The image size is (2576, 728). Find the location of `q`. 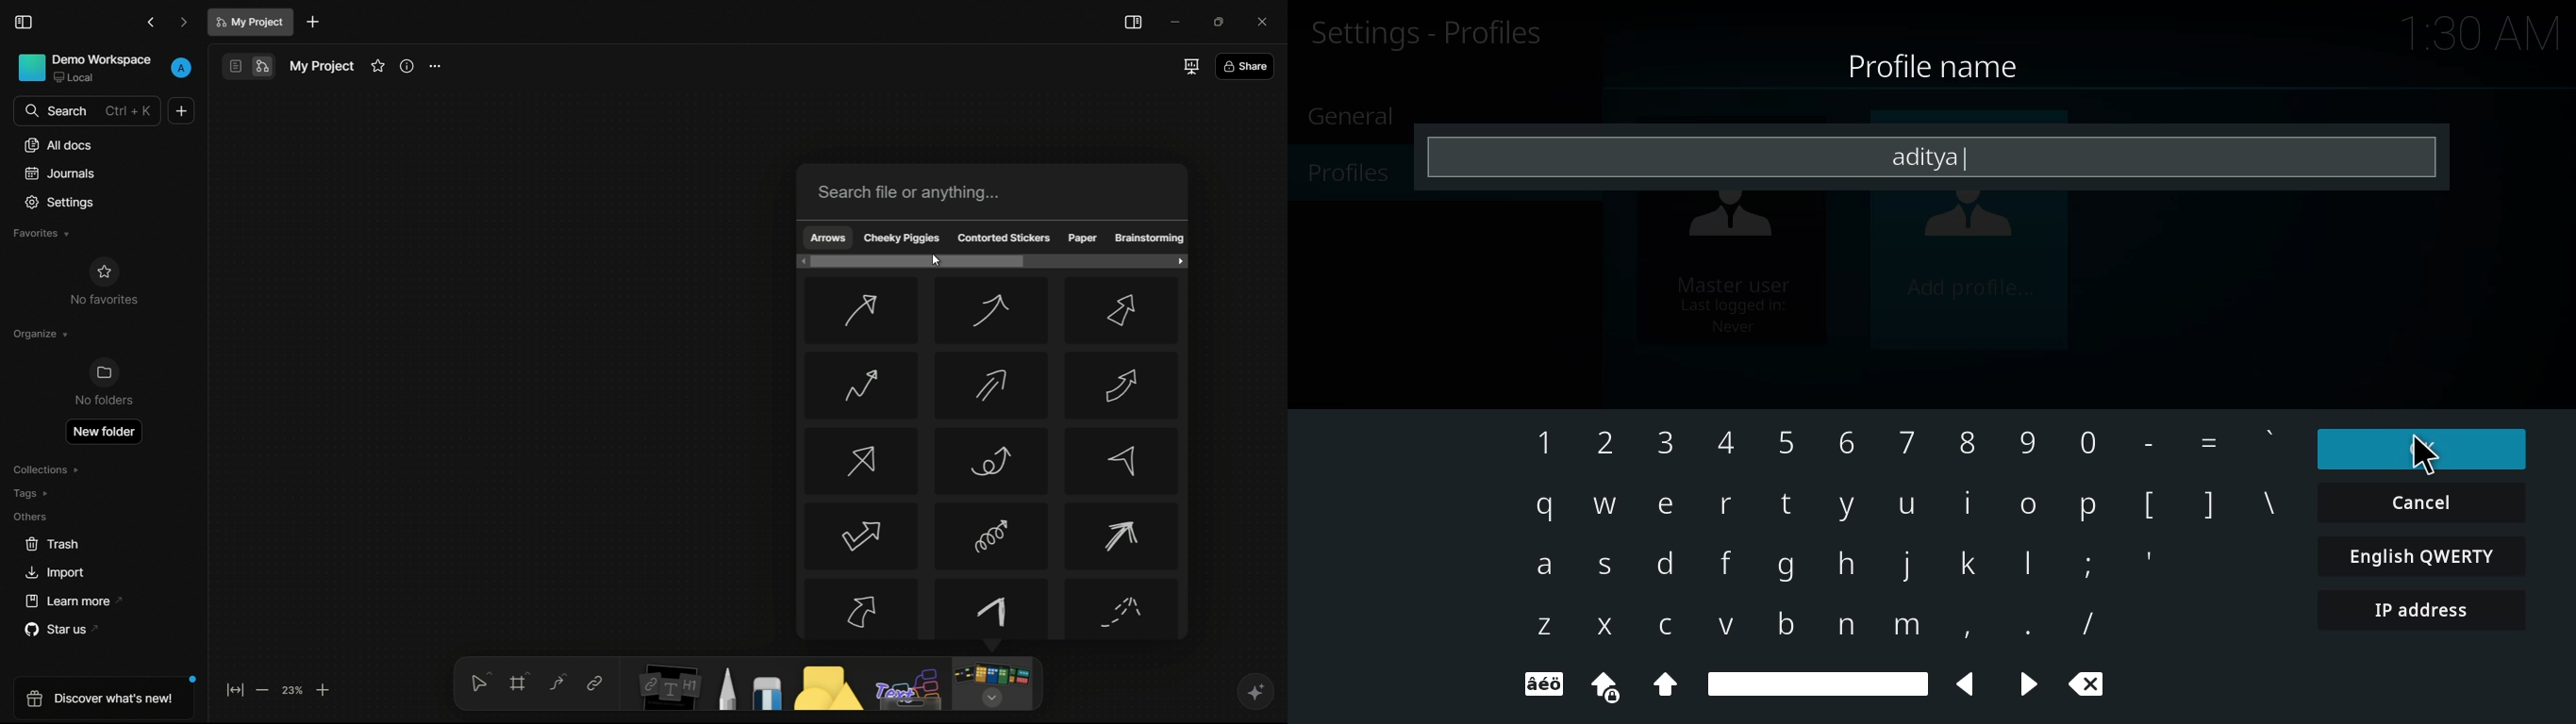

q is located at coordinates (1537, 508).